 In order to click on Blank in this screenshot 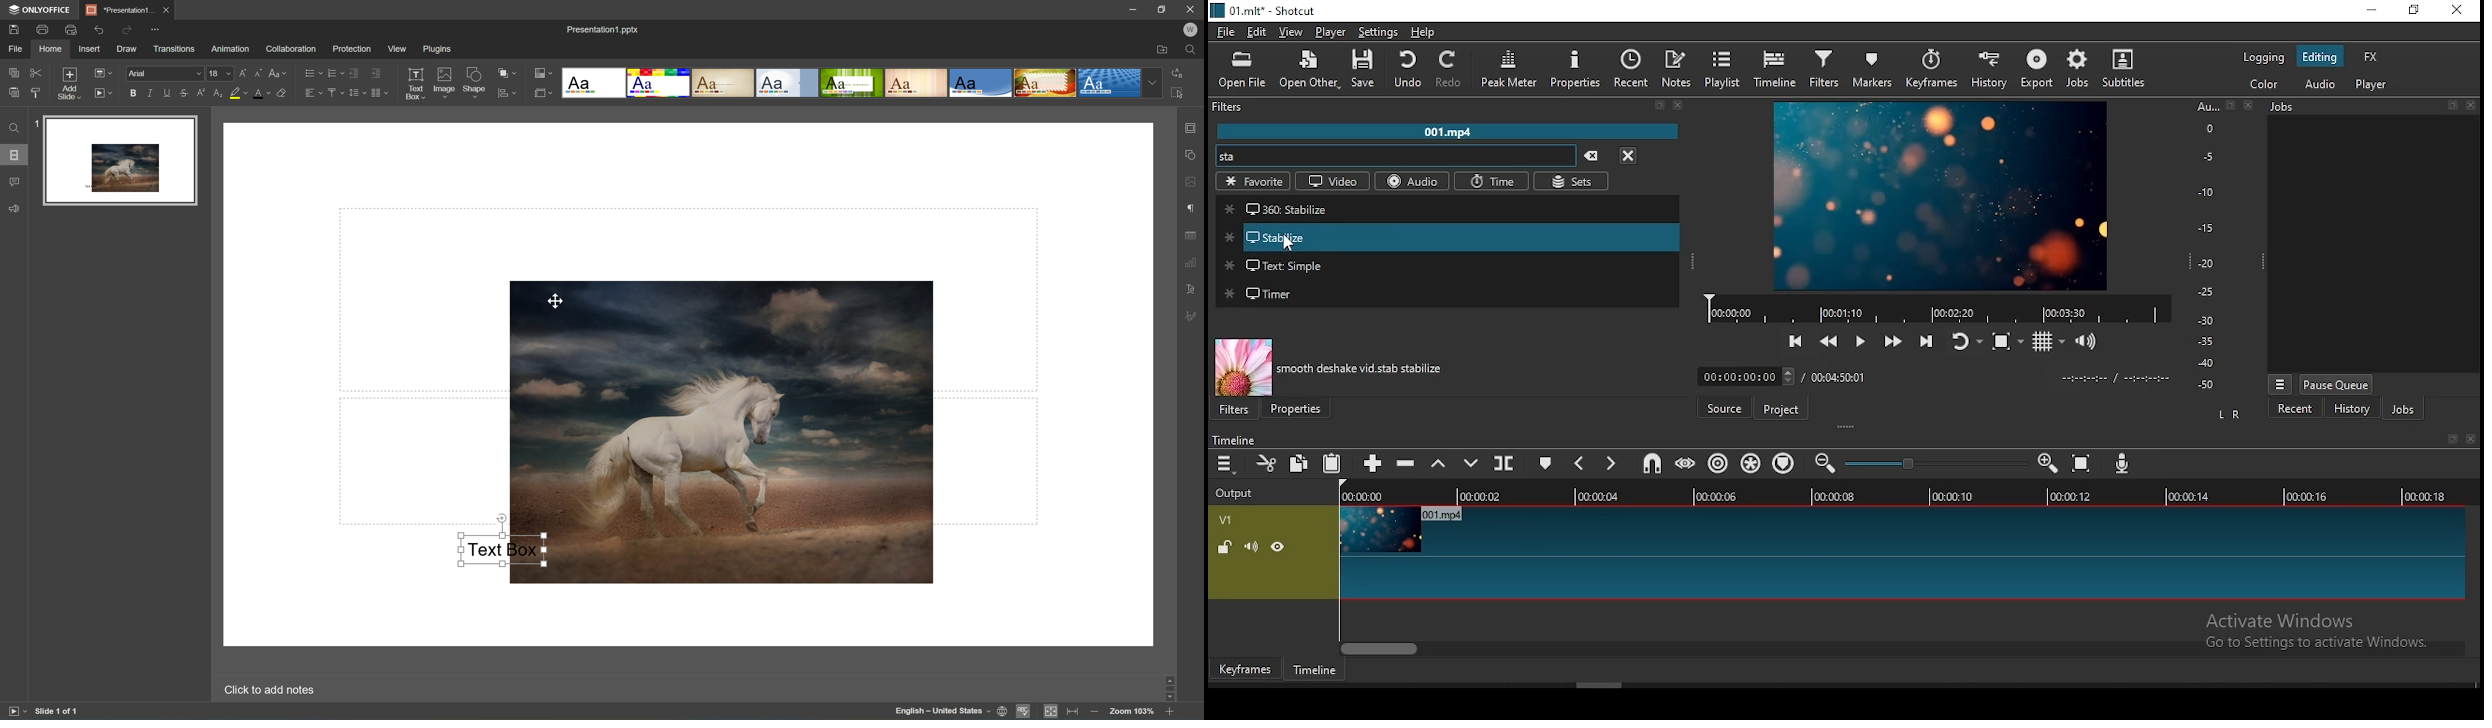, I will do `click(596, 83)`.